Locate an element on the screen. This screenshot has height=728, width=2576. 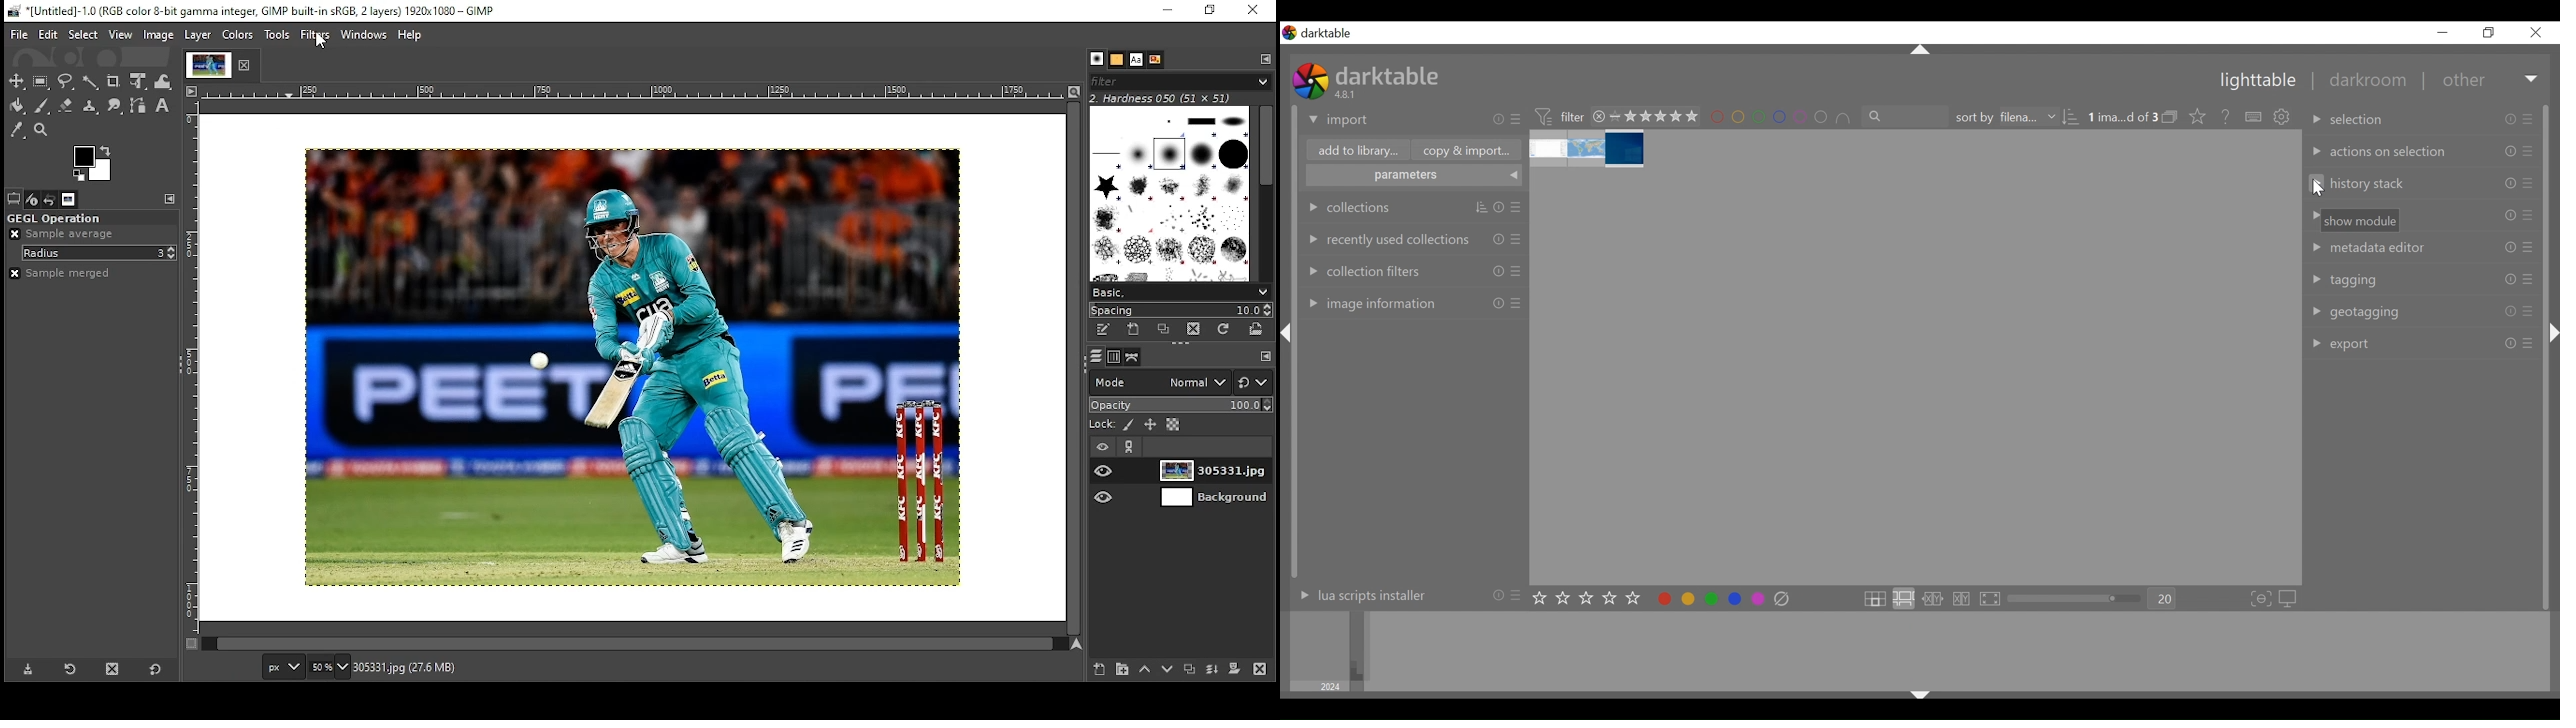
paintbrush tool is located at coordinates (42, 106).